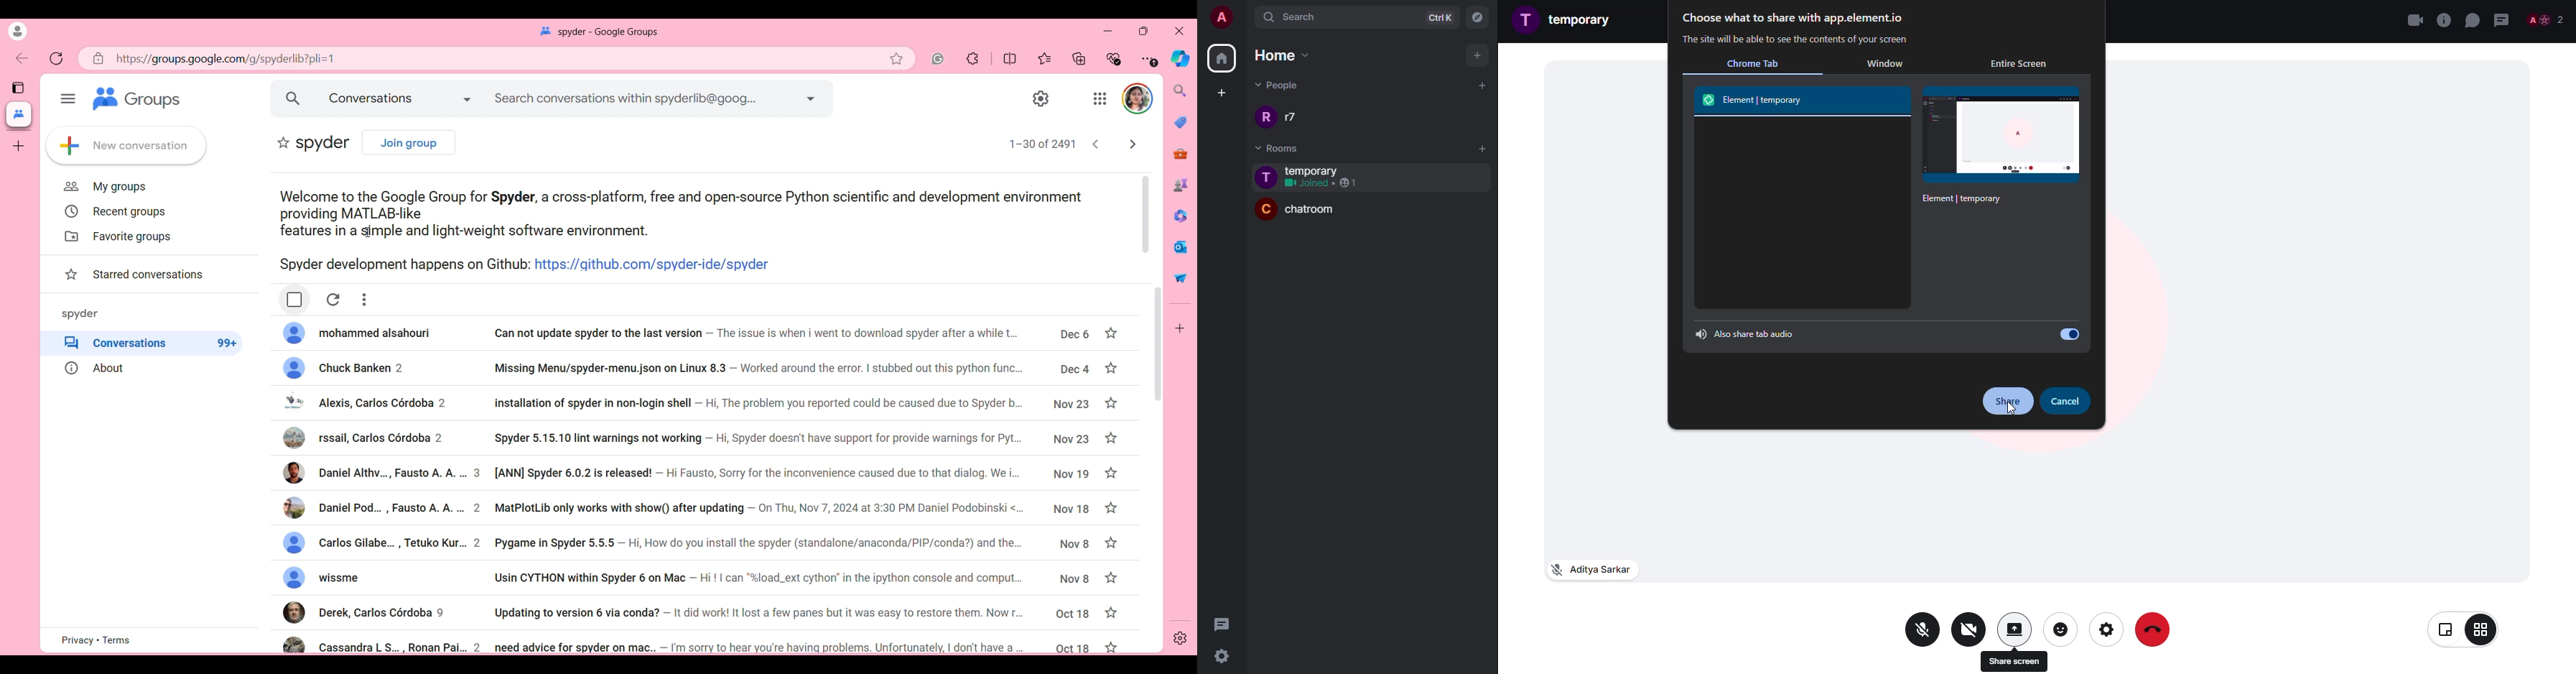 The width and height of the screenshot is (2576, 700). Describe the element at coordinates (1180, 59) in the screenshot. I see `Browser AI` at that location.